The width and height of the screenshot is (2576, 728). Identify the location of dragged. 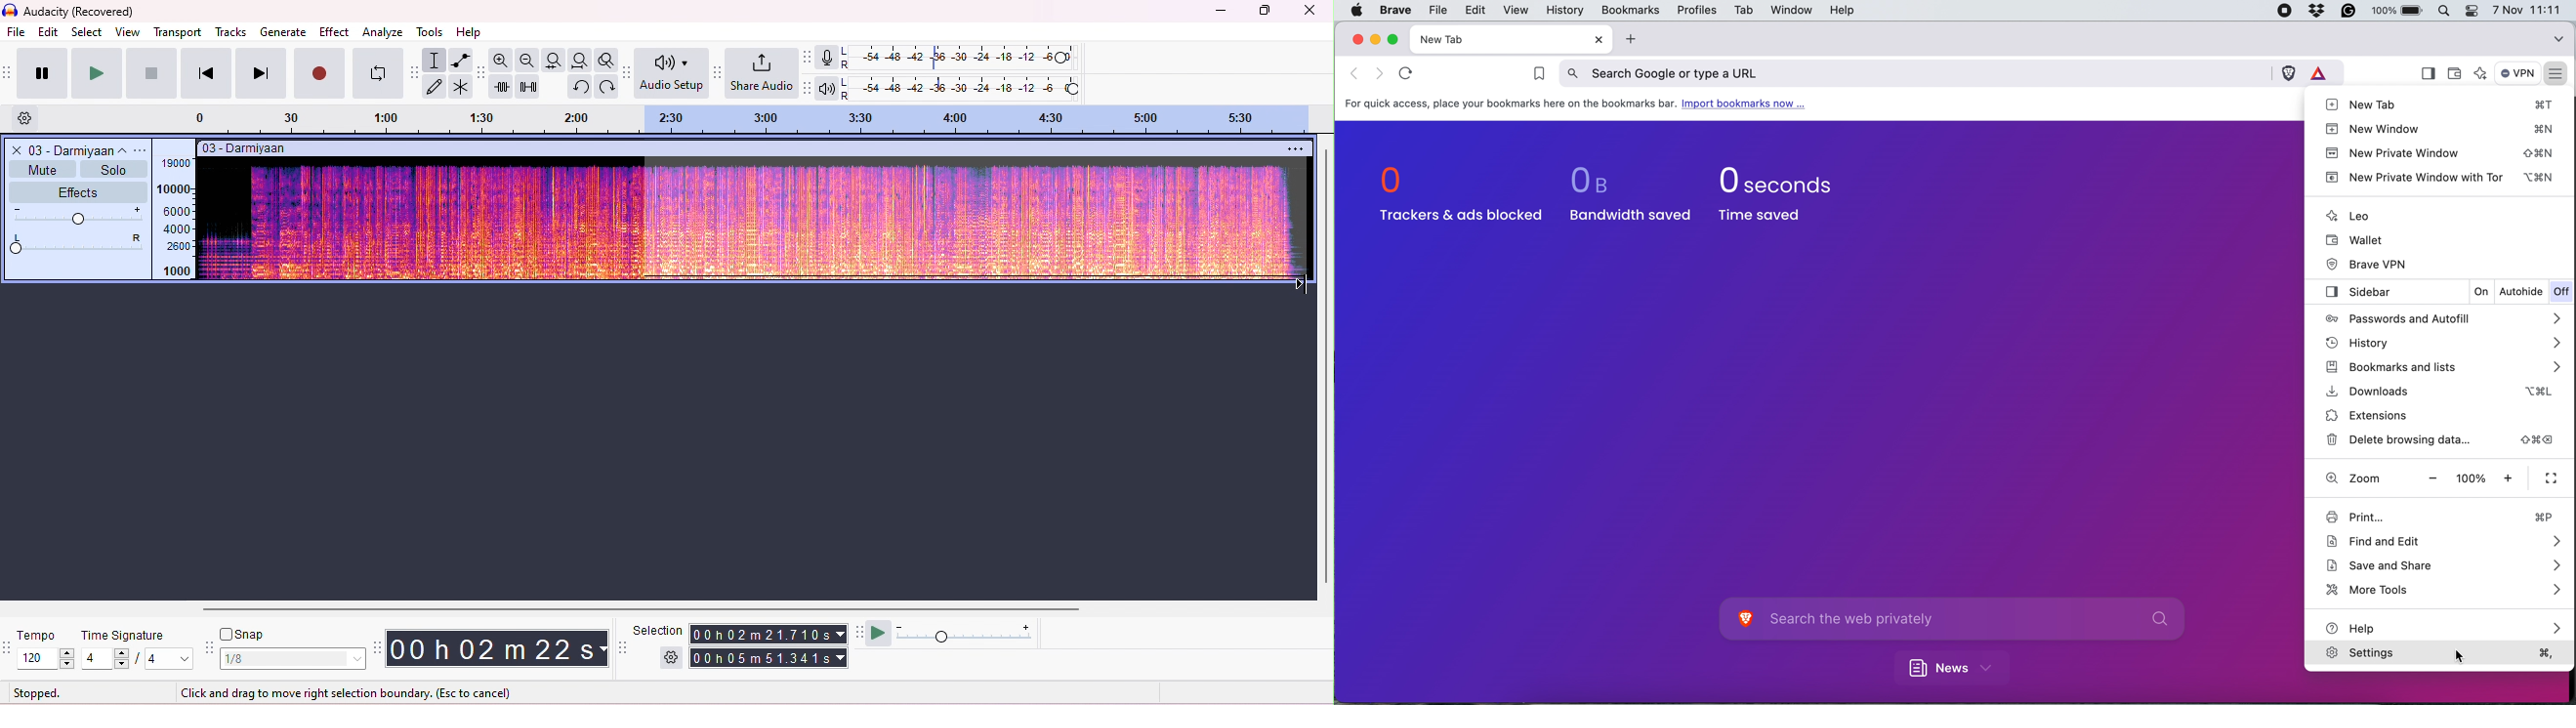
(974, 224).